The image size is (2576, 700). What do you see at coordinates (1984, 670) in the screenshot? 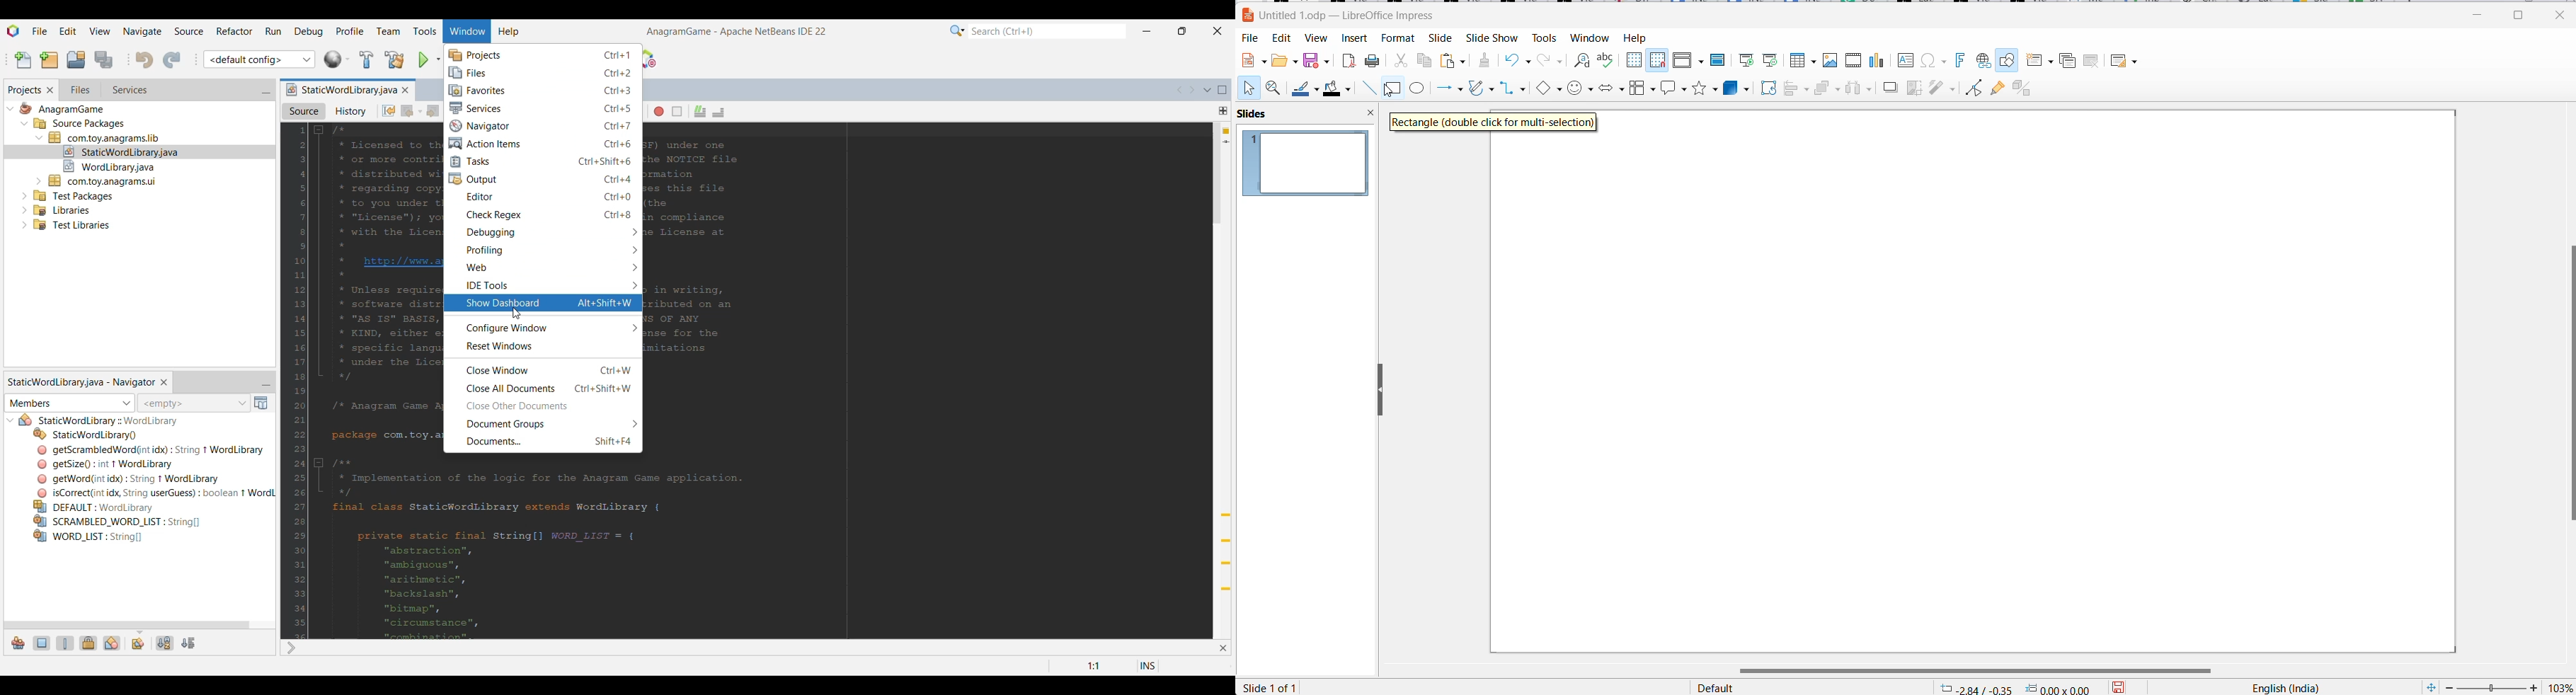
I see `scroll bar ` at bounding box center [1984, 670].